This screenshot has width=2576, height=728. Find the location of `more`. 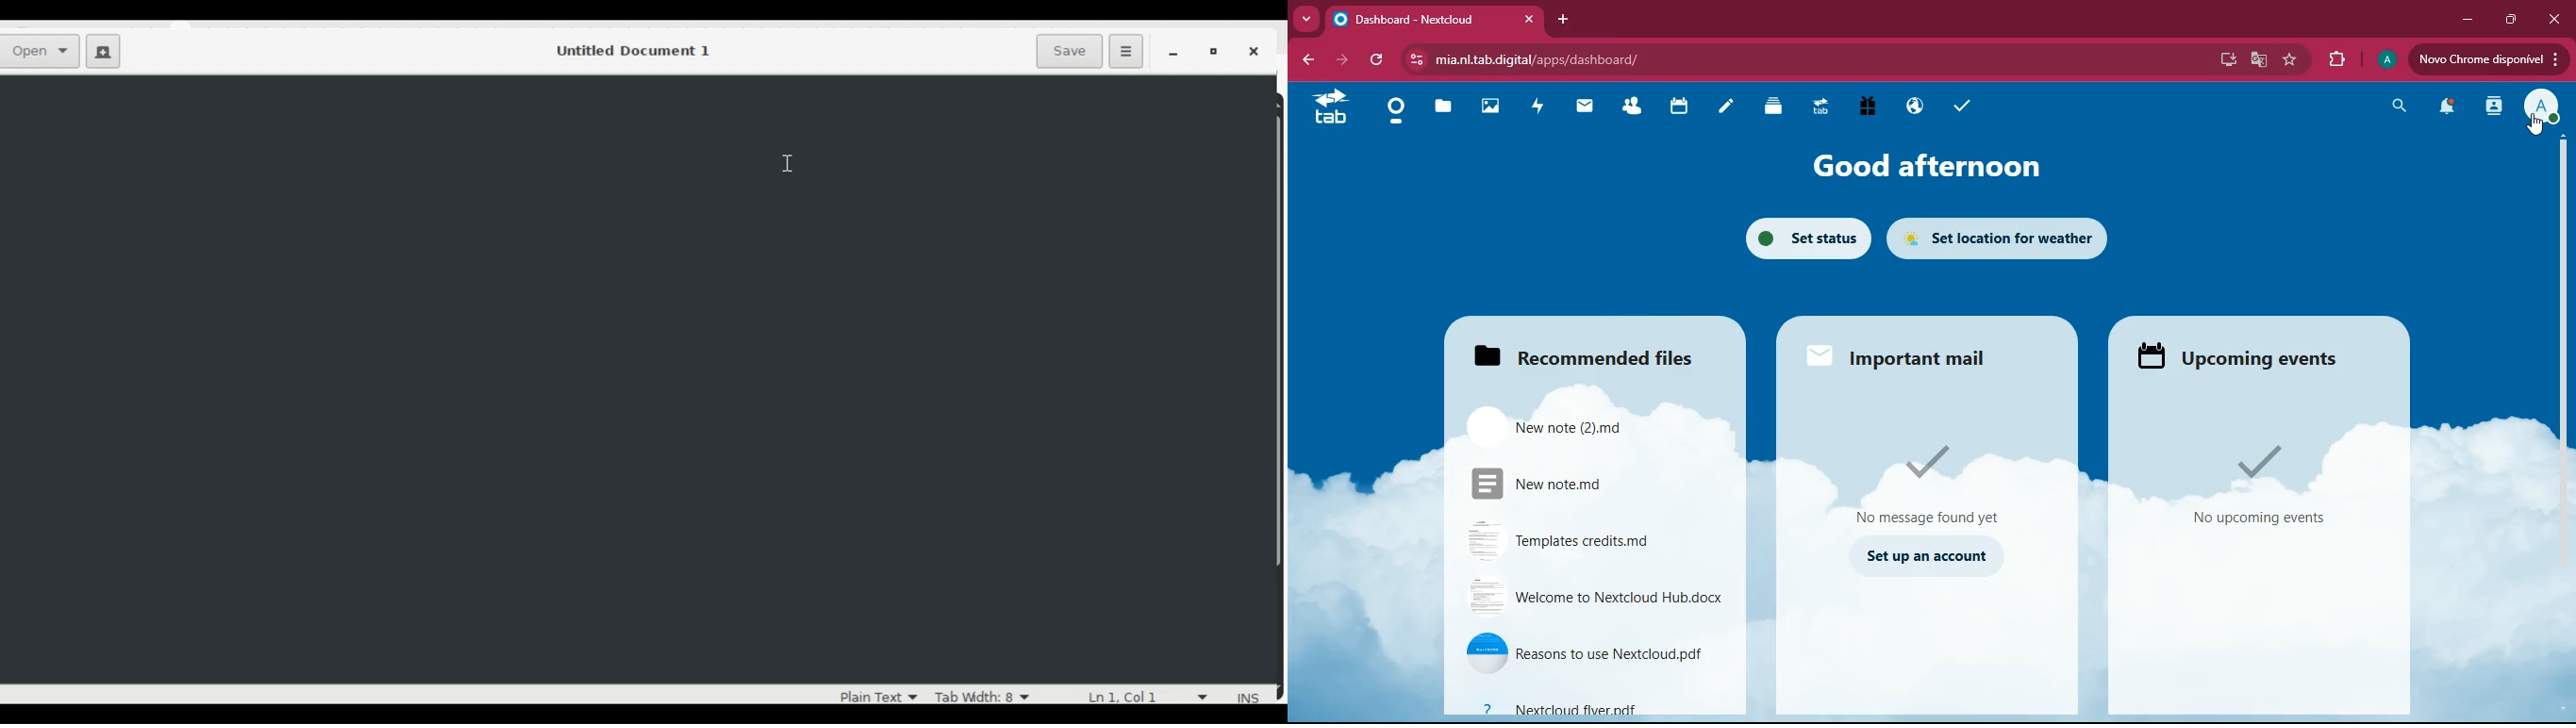

more is located at coordinates (1303, 20).